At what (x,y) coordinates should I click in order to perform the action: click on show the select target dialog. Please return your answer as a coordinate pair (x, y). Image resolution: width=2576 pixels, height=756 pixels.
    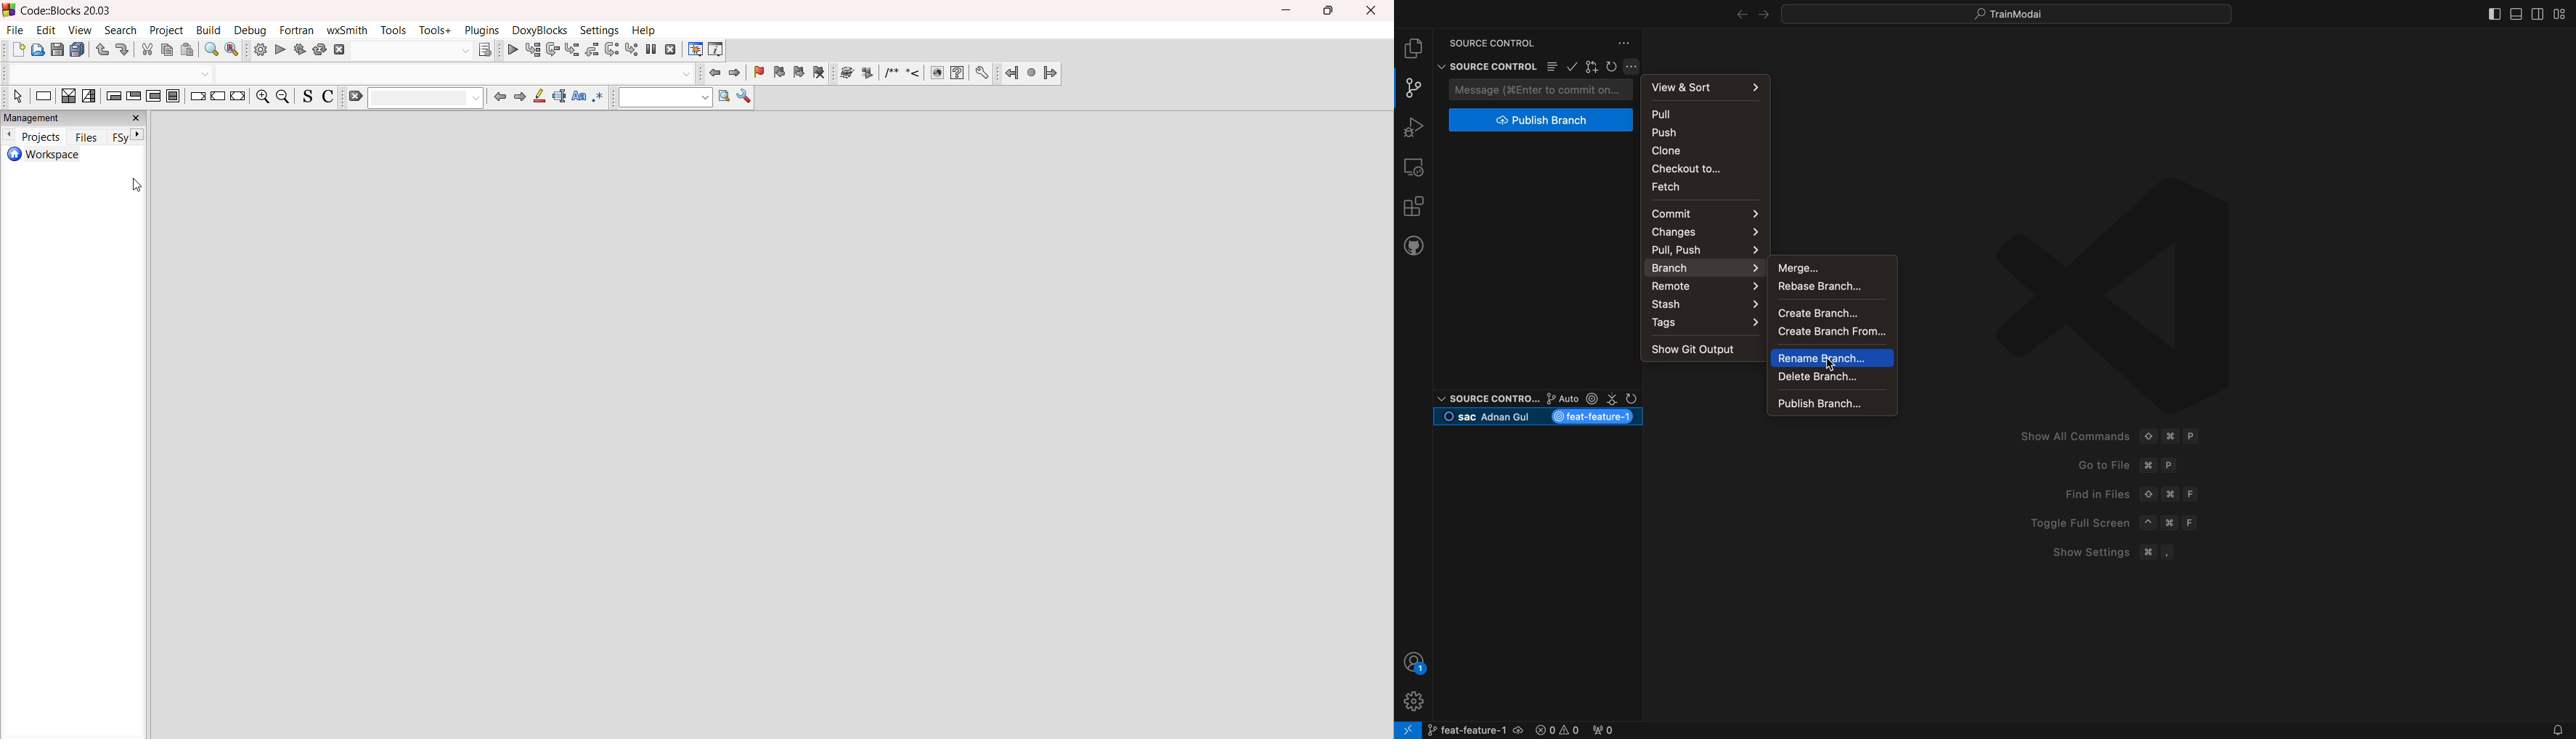
    Looking at the image, I should click on (423, 49).